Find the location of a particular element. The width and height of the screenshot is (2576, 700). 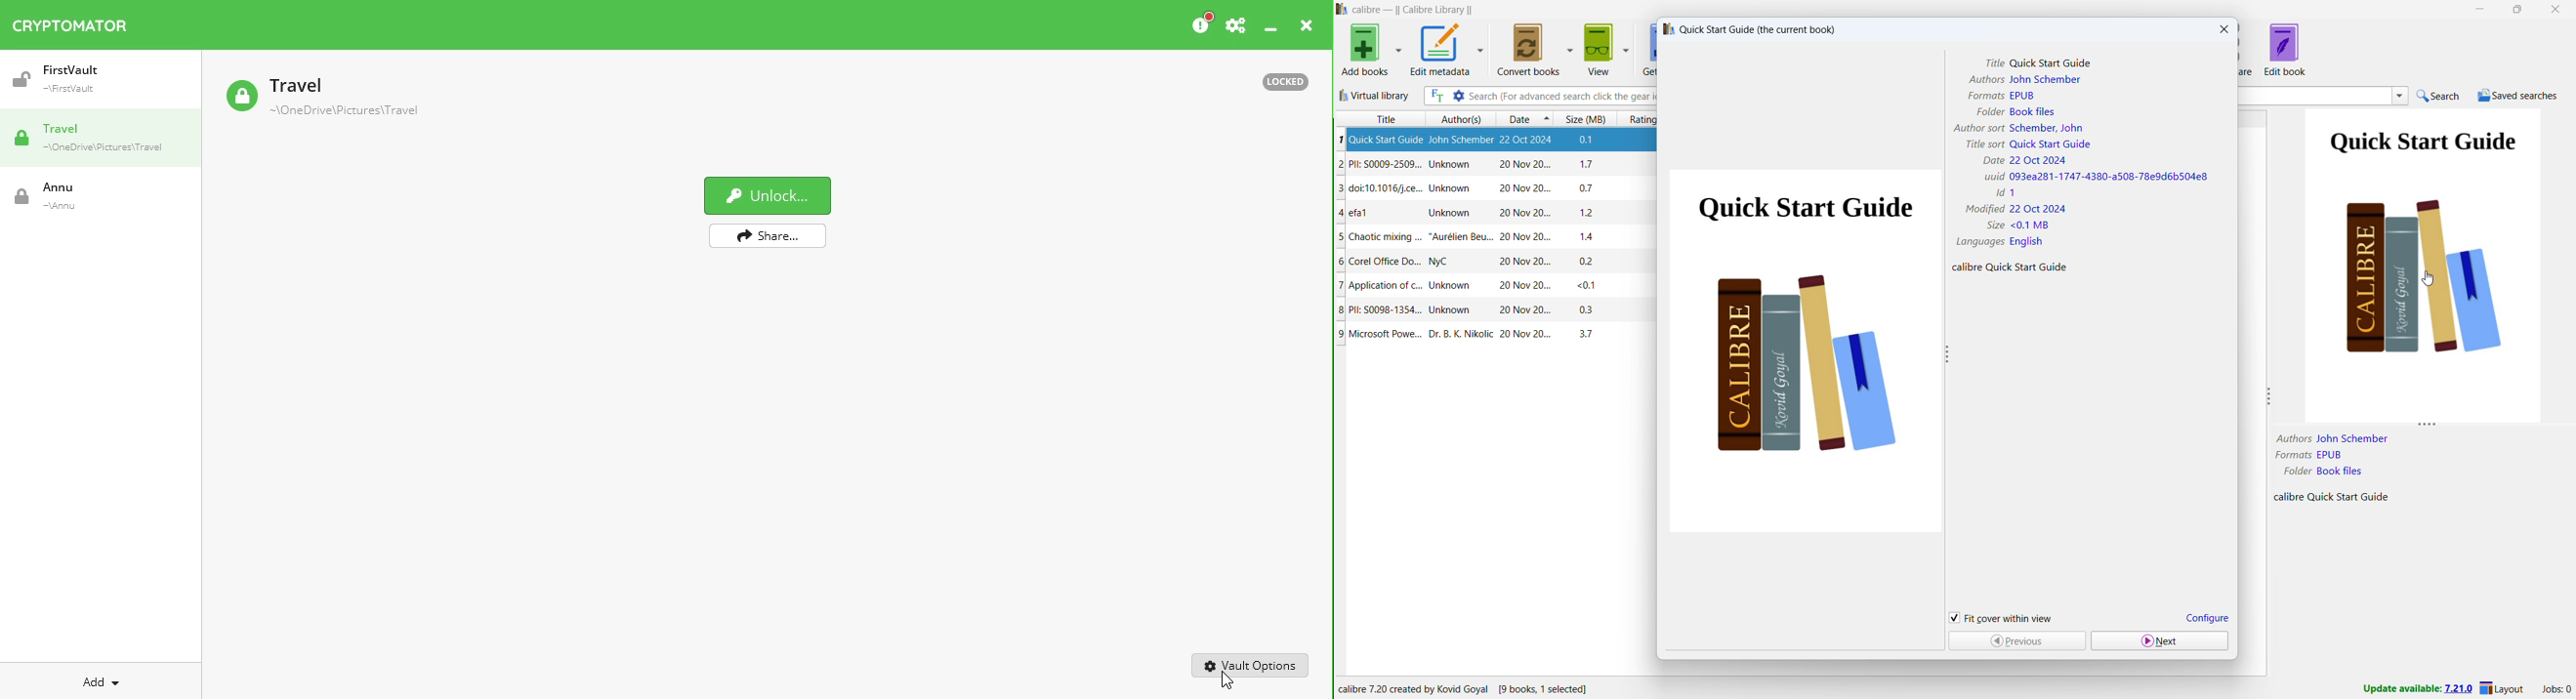

20 Nov 20.. is located at coordinates (1526, 238).